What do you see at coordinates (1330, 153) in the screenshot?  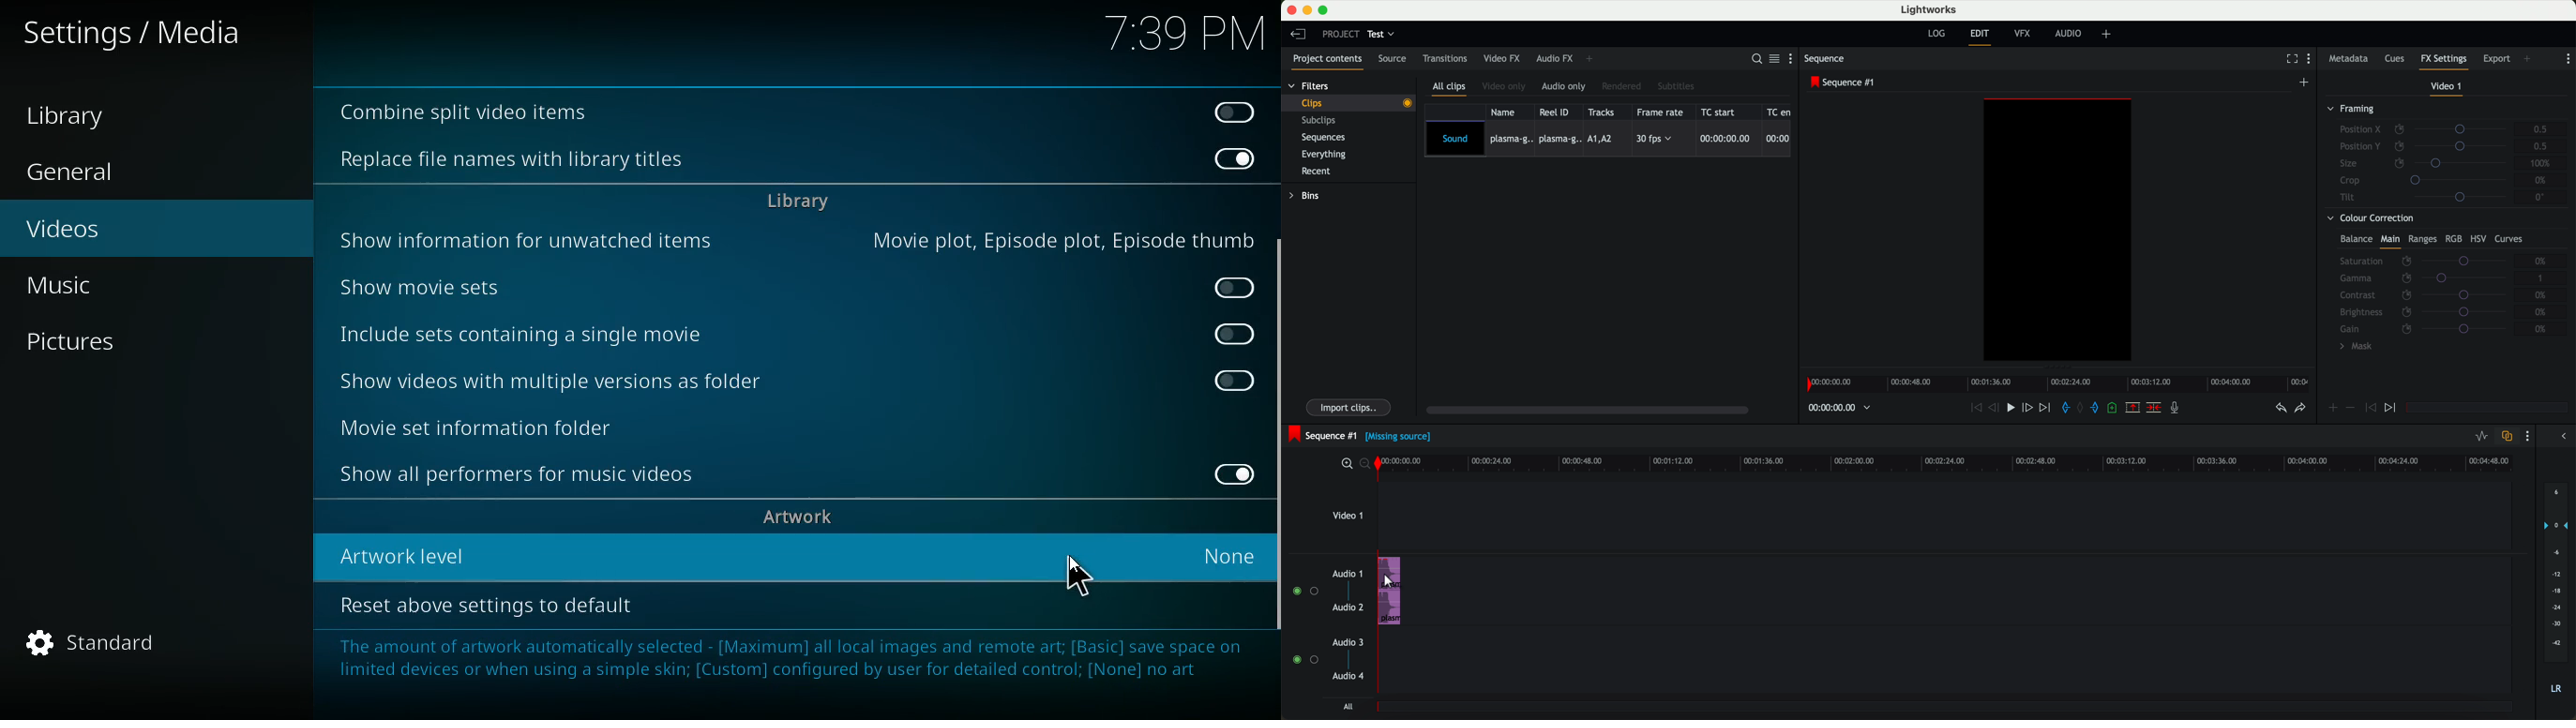 I see `everything` at bounding box center [1330, 153].